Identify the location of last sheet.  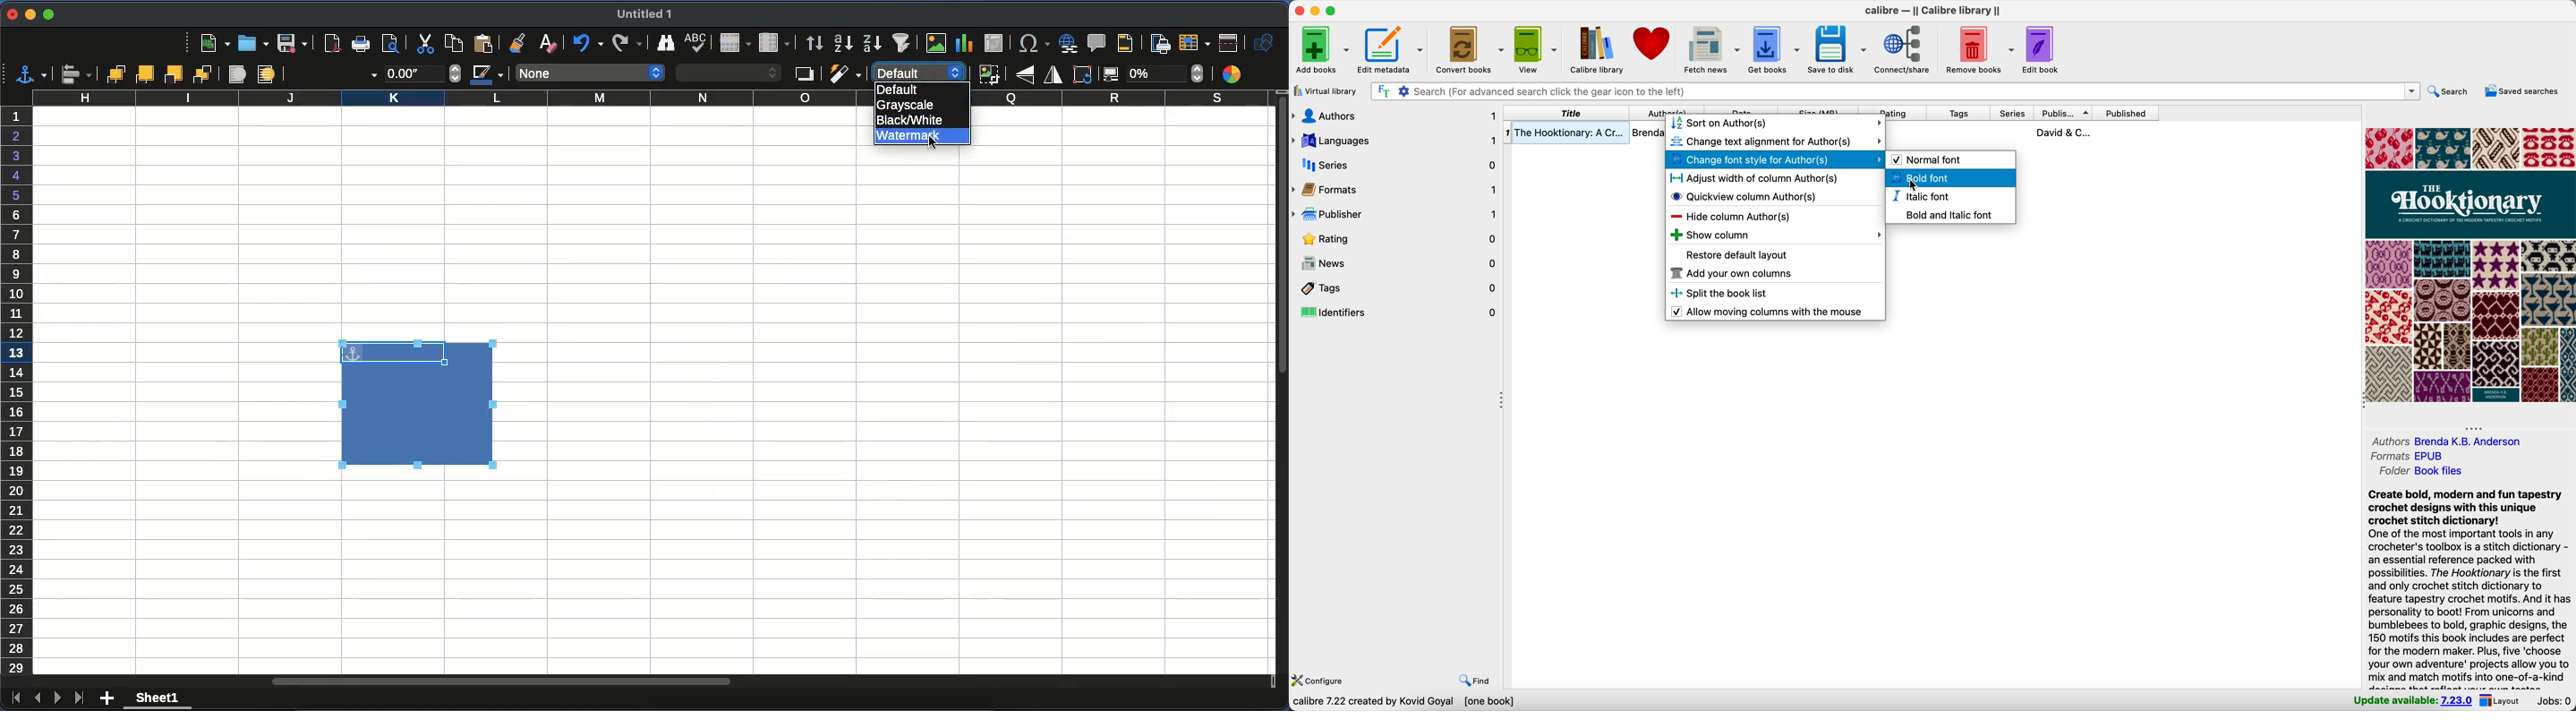
(81, 698).